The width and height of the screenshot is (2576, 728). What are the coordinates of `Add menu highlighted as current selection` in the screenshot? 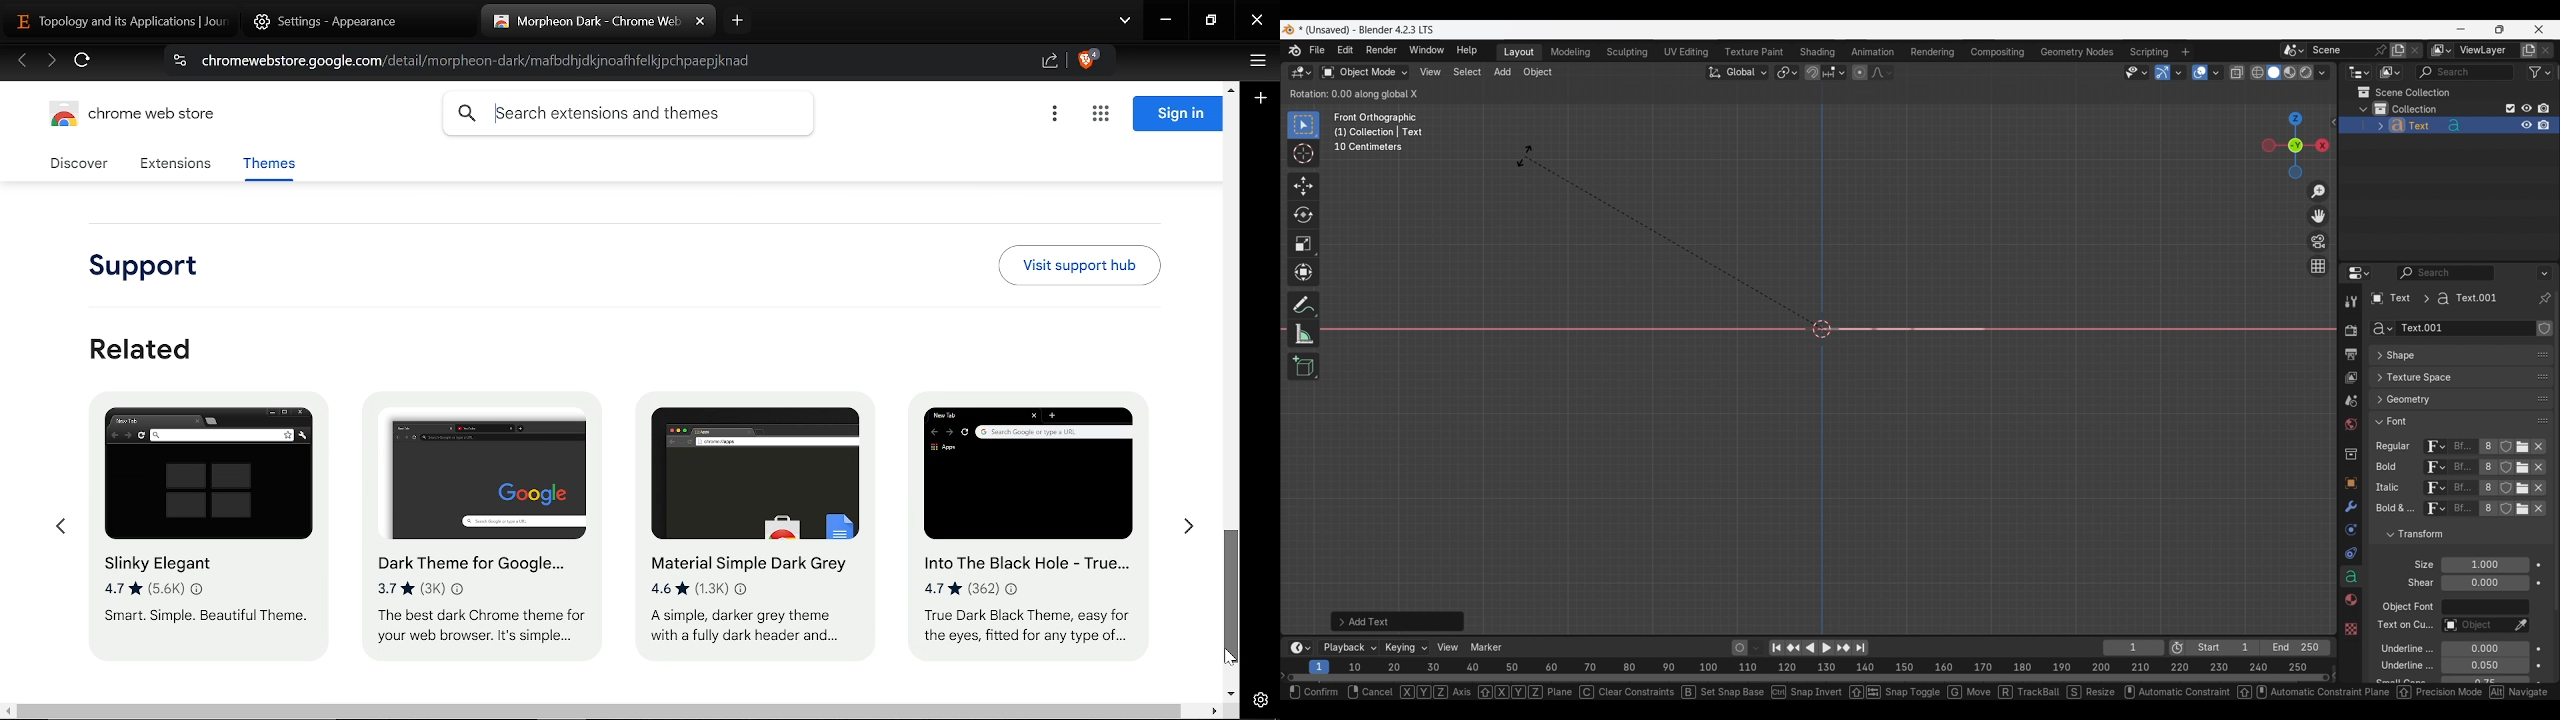 It's located at (1503, 73).